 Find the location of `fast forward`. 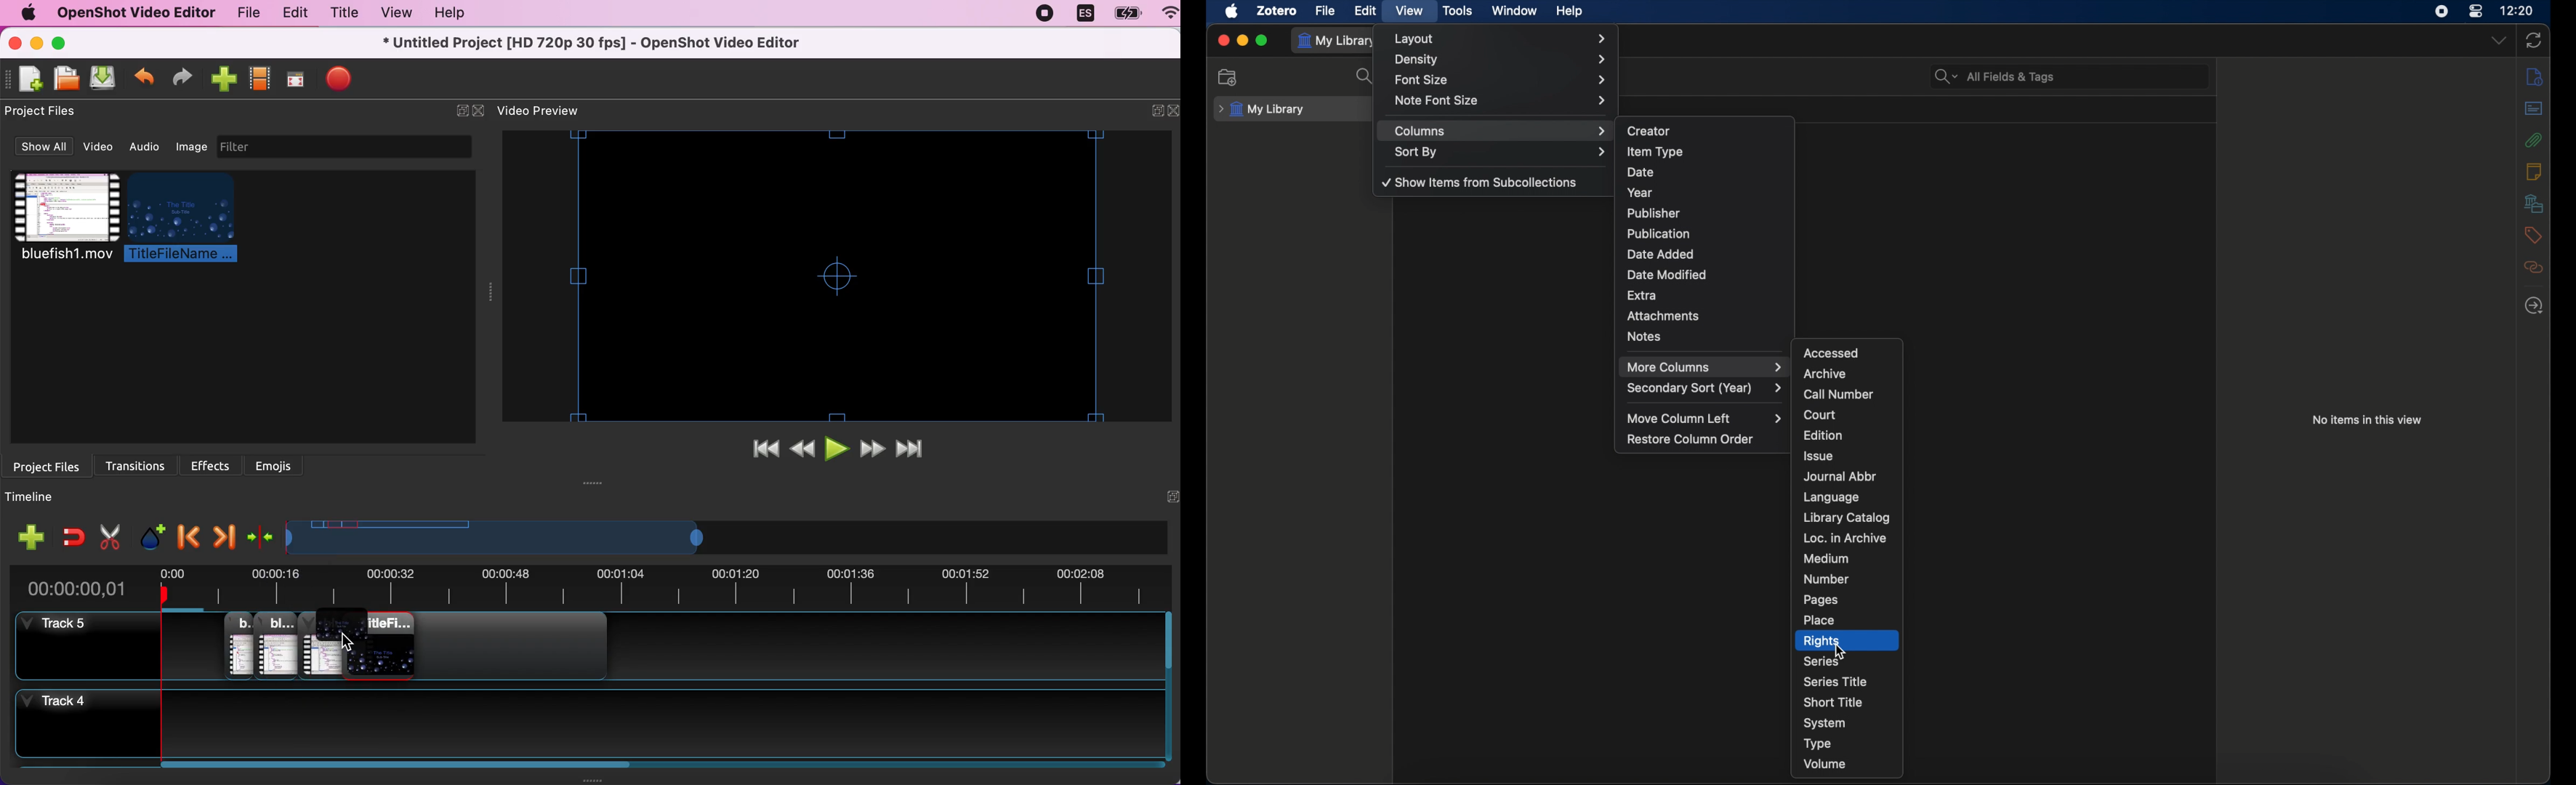

fast forward is located at coordinates (874, 450).